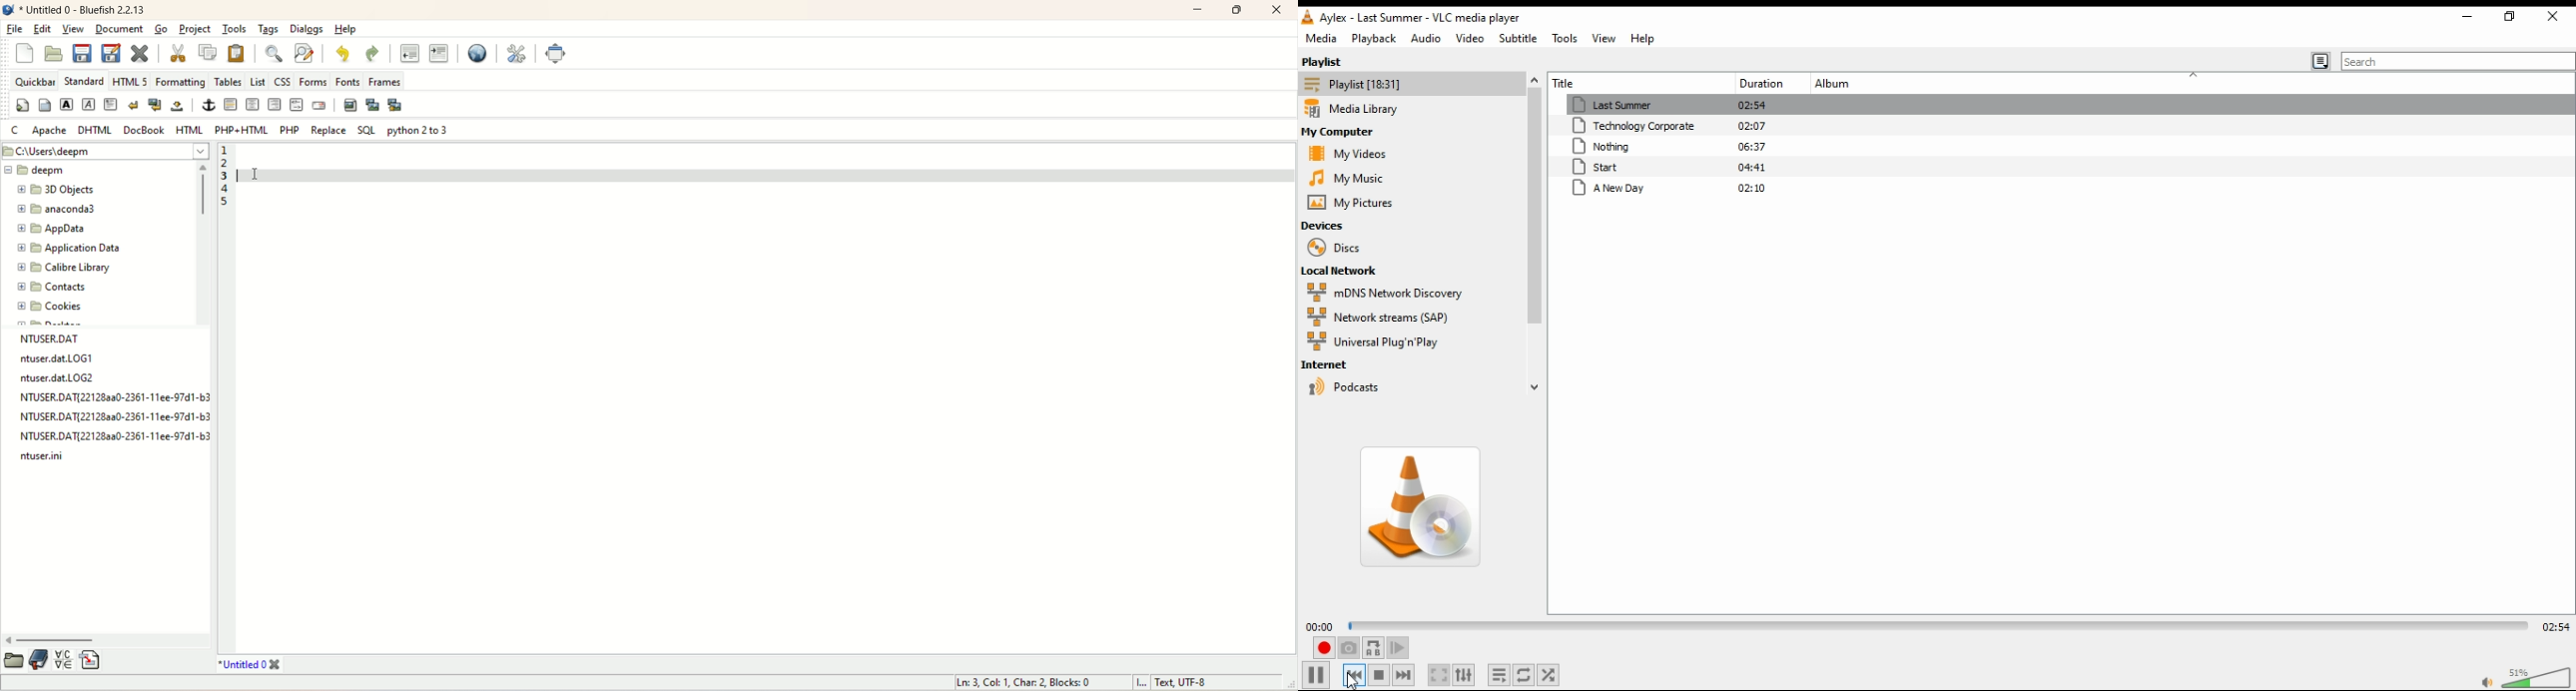 The width and height of the screenshot is (2576, 700). Describe the element at coordinates (406, 54) in the screenshot. I see `unindent` at that location.